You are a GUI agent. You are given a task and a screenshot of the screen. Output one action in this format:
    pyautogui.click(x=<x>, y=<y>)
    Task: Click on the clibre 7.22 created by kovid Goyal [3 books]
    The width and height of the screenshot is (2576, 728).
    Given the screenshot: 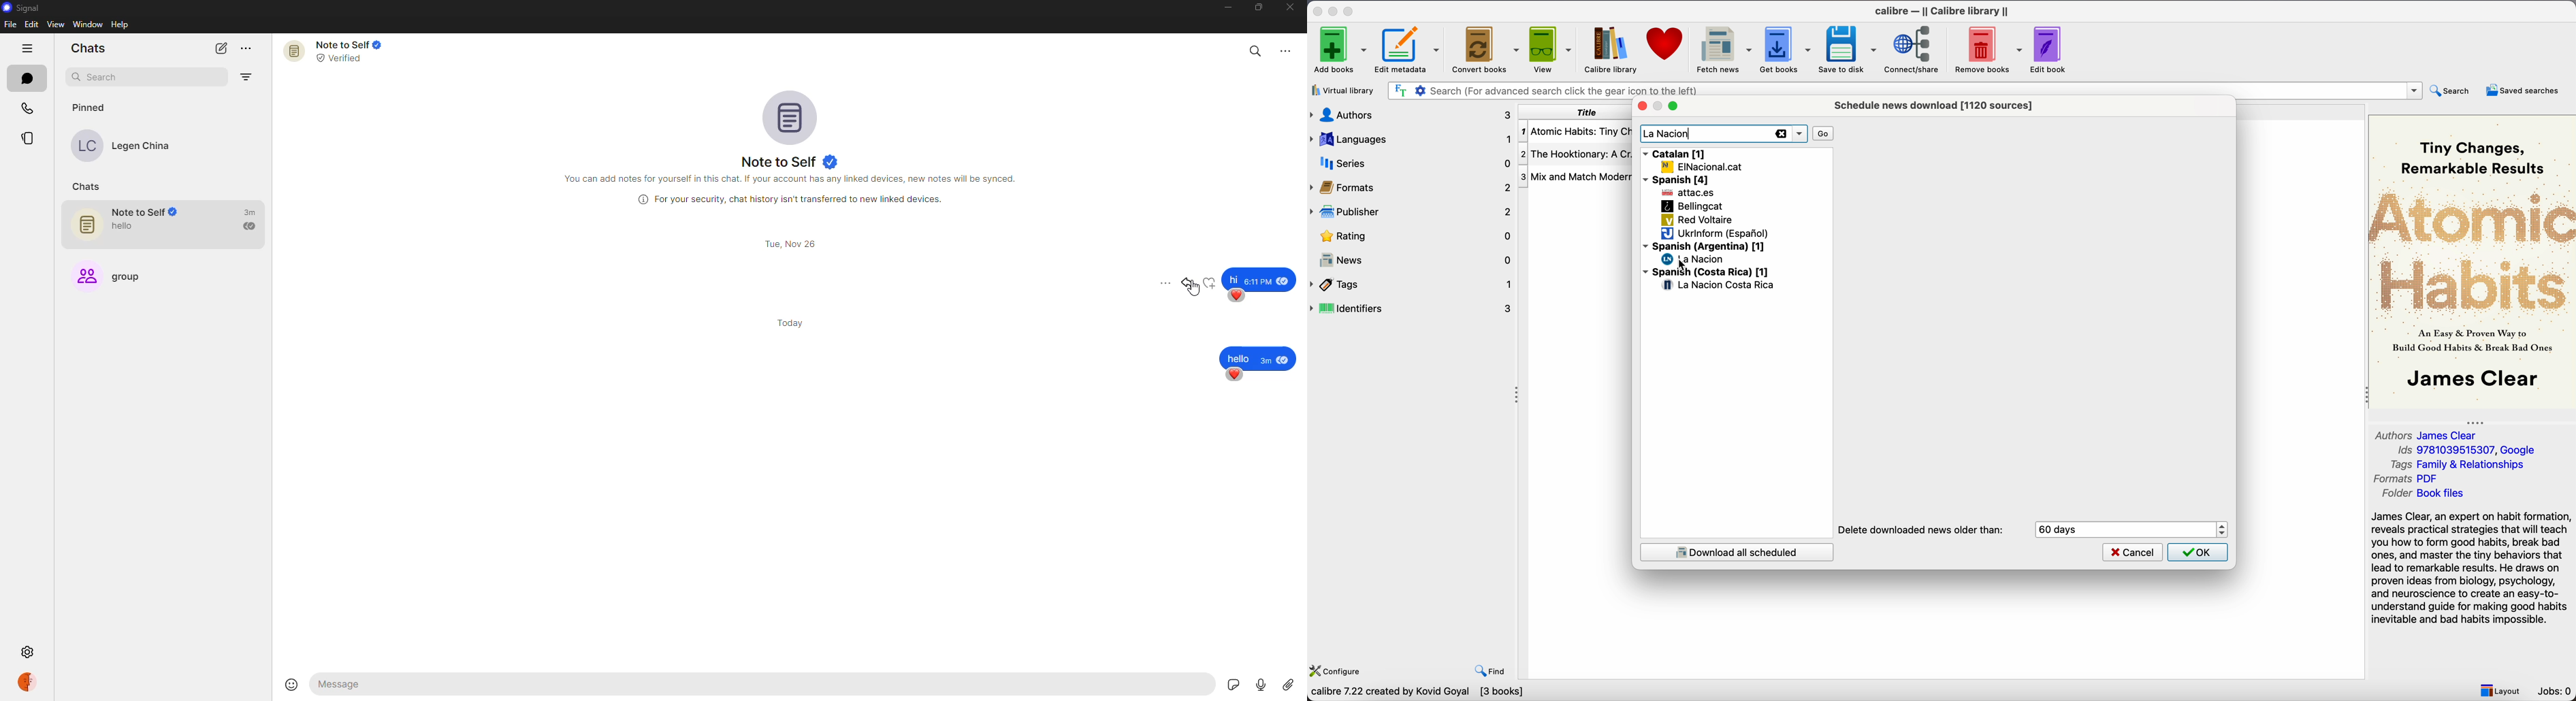 What is the action you would take?
    pyautogui.click(x=1417, y=693)
    